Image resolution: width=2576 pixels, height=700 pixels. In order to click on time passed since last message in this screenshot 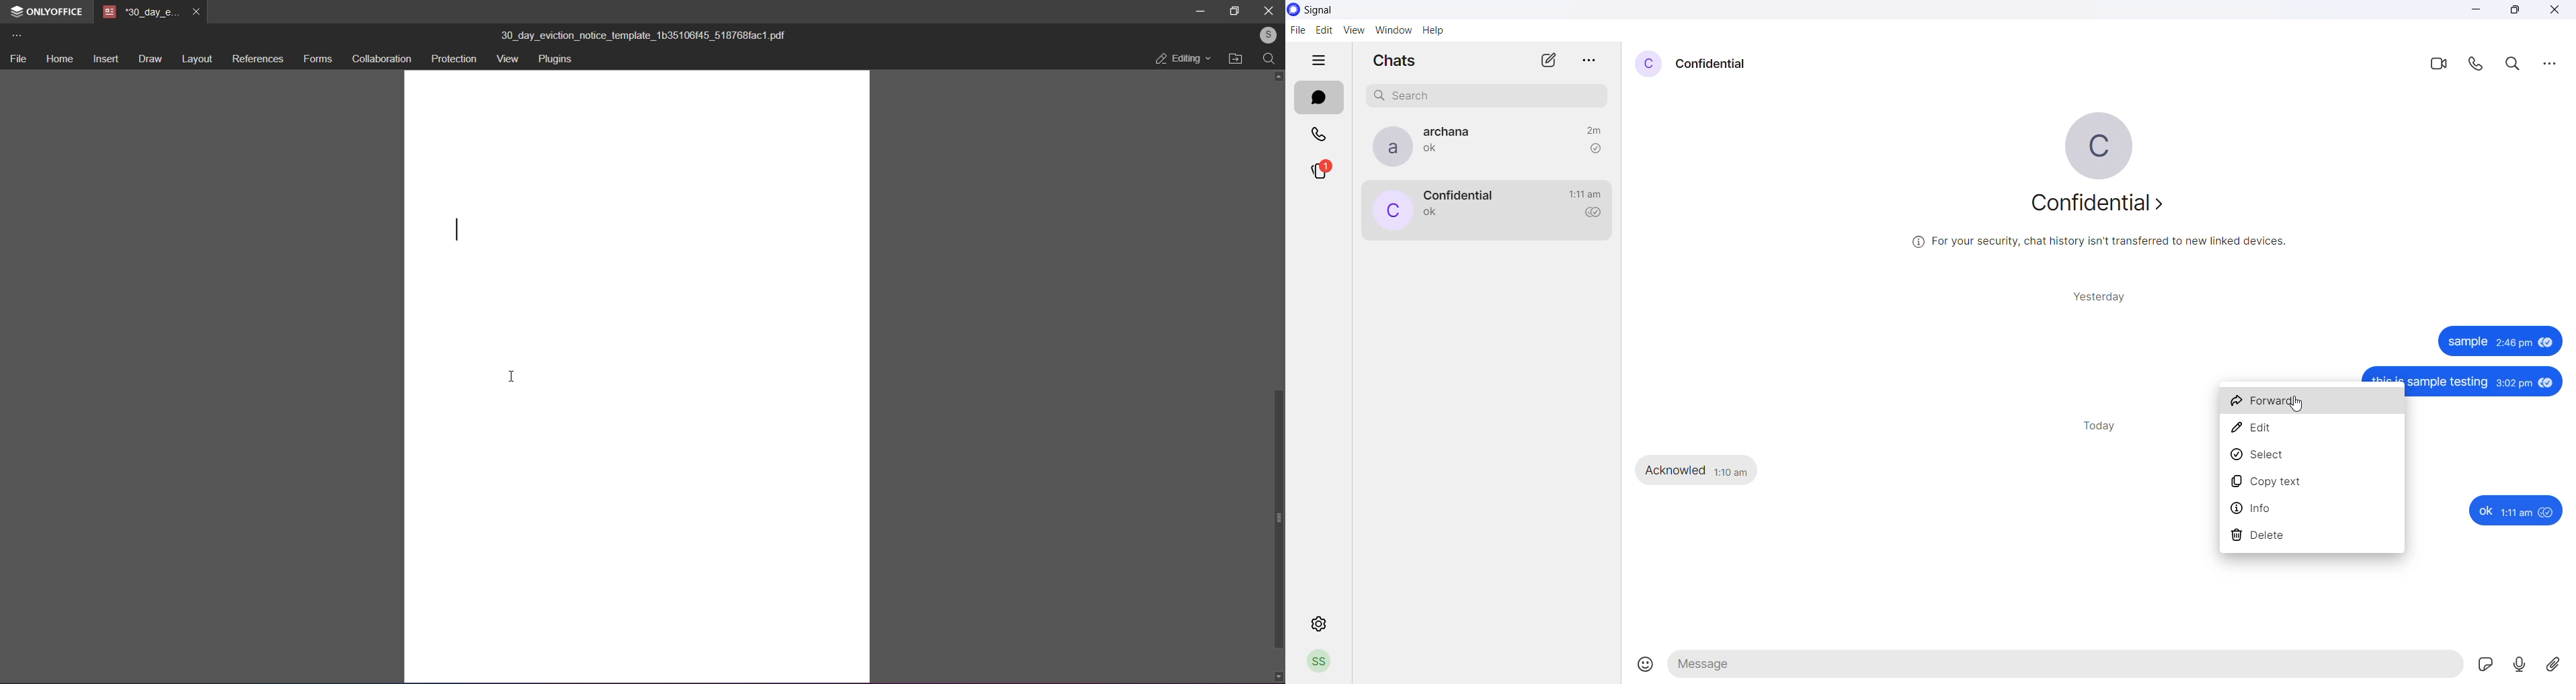, I will do `click(1593, 128)`.